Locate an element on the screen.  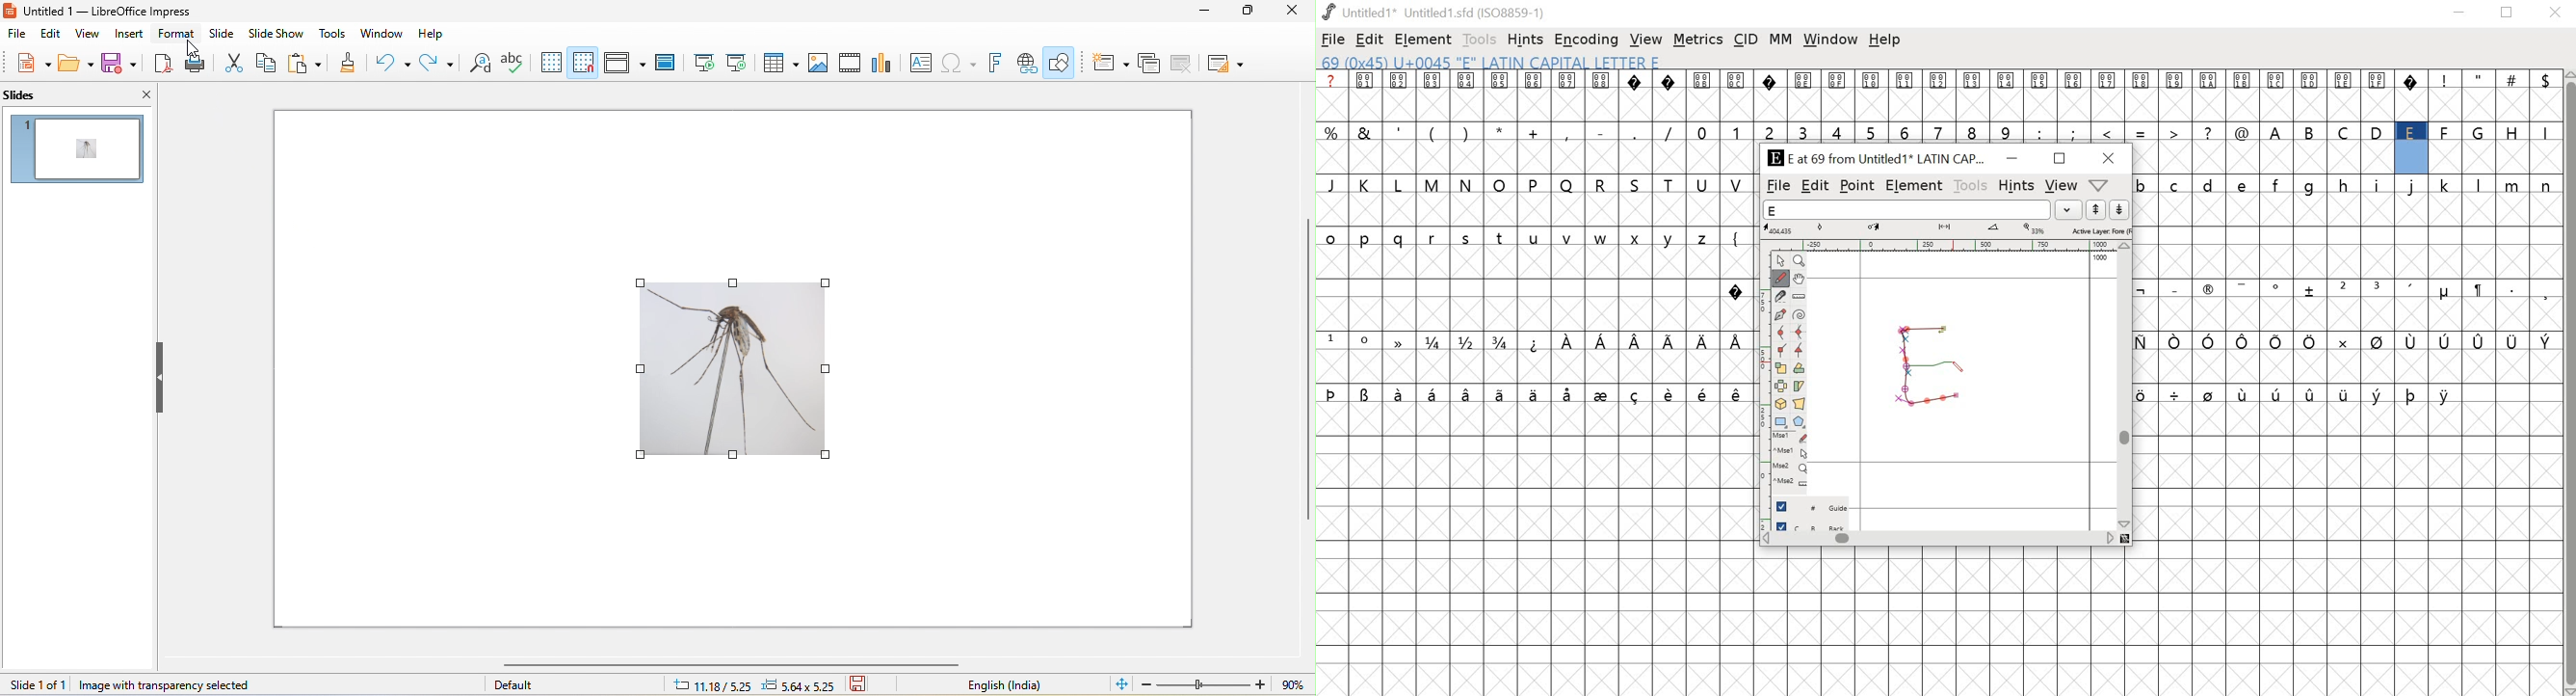
english is located at coordinates (1019, 686).